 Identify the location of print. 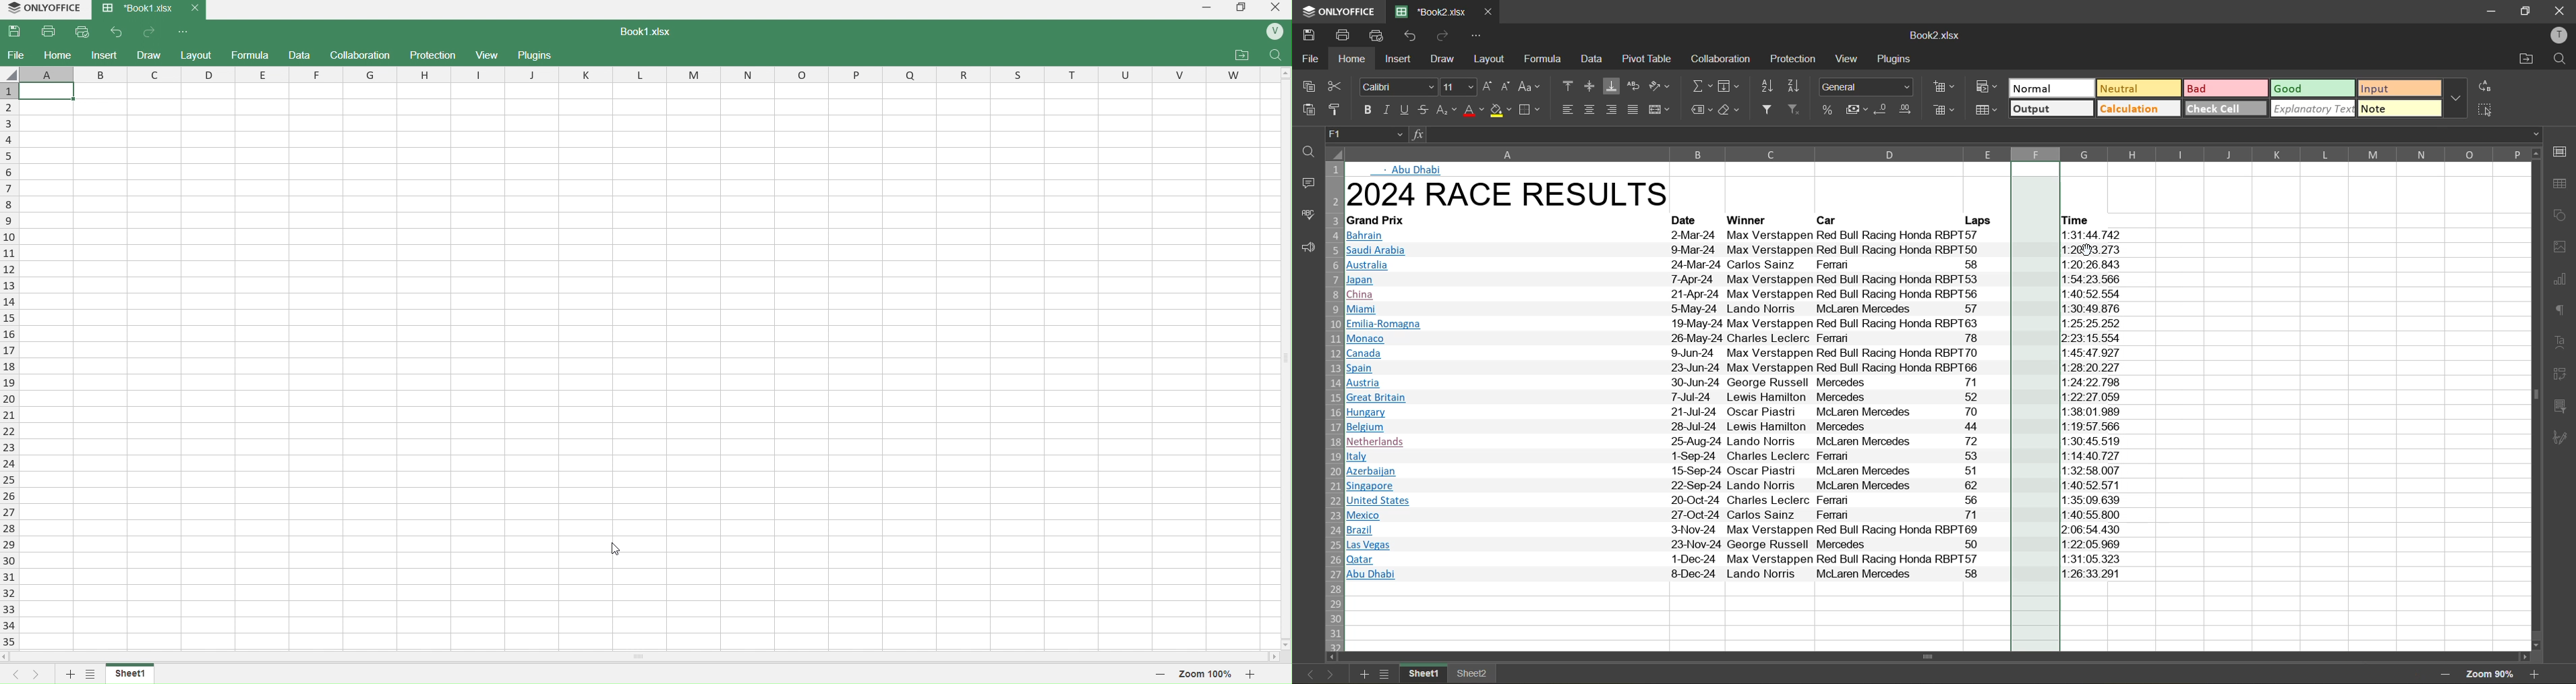
(1344, 35).